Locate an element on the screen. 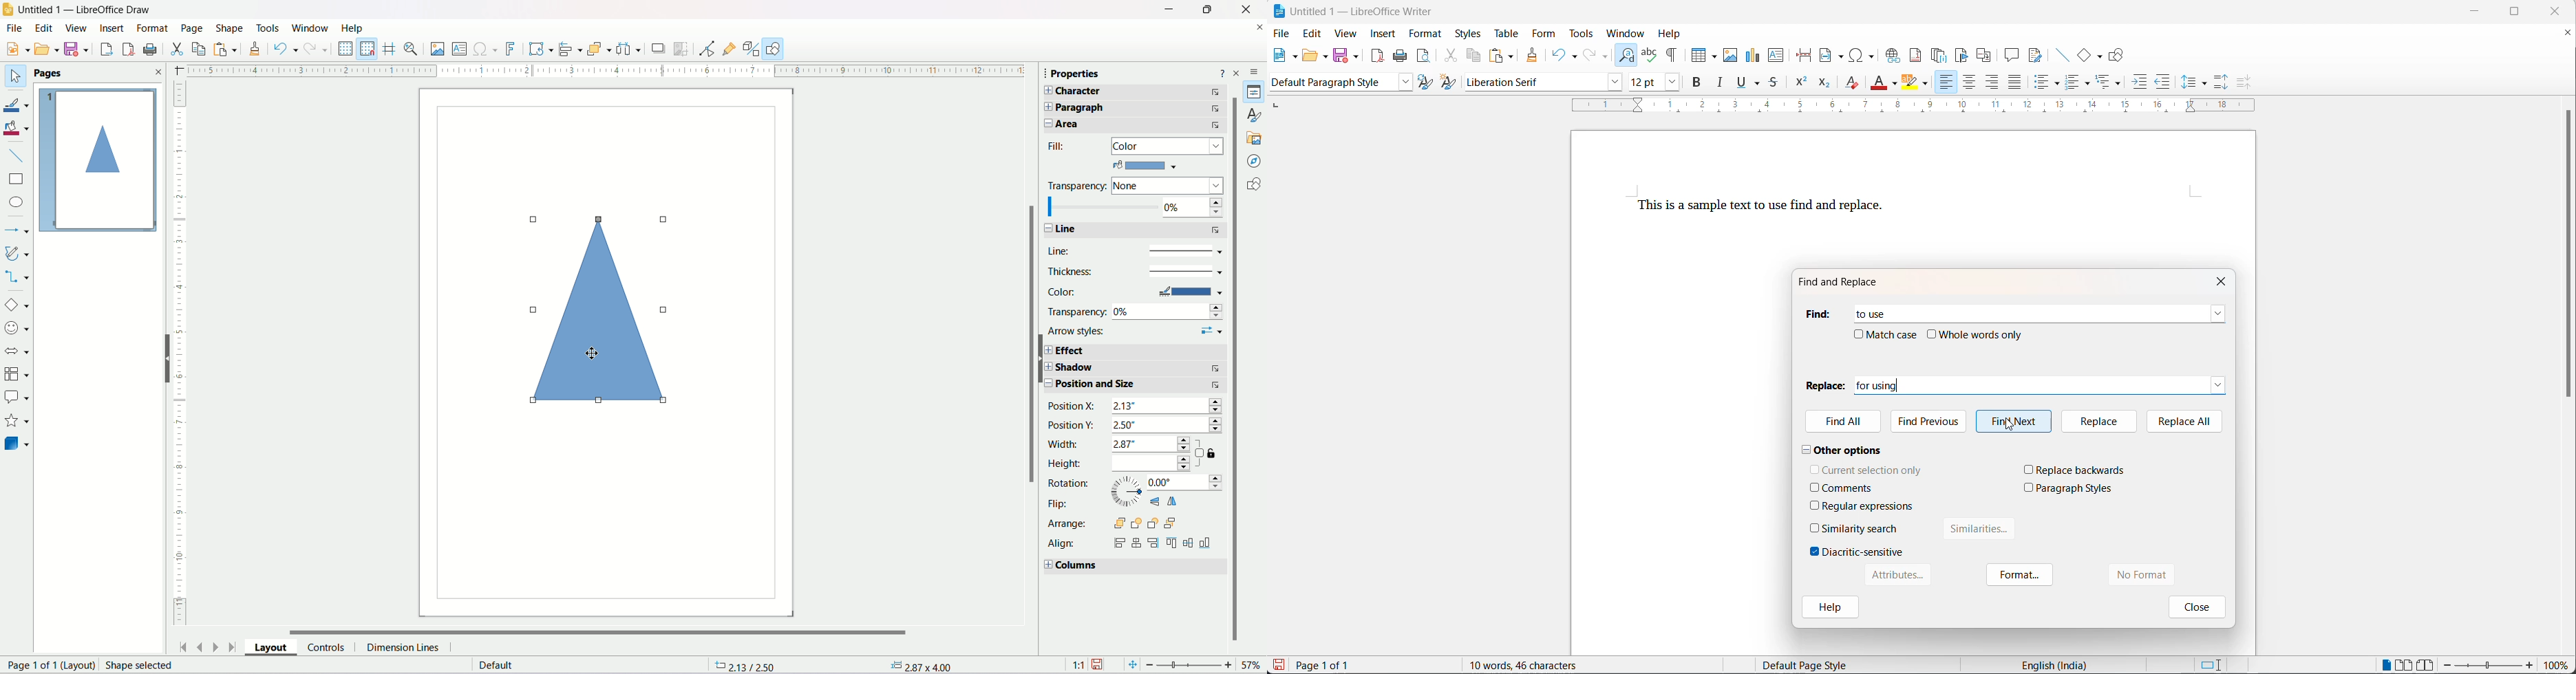 Image resolution: width=2576 pixels, height=700 pixels. Display Grid is located at coordinates (345, 48).